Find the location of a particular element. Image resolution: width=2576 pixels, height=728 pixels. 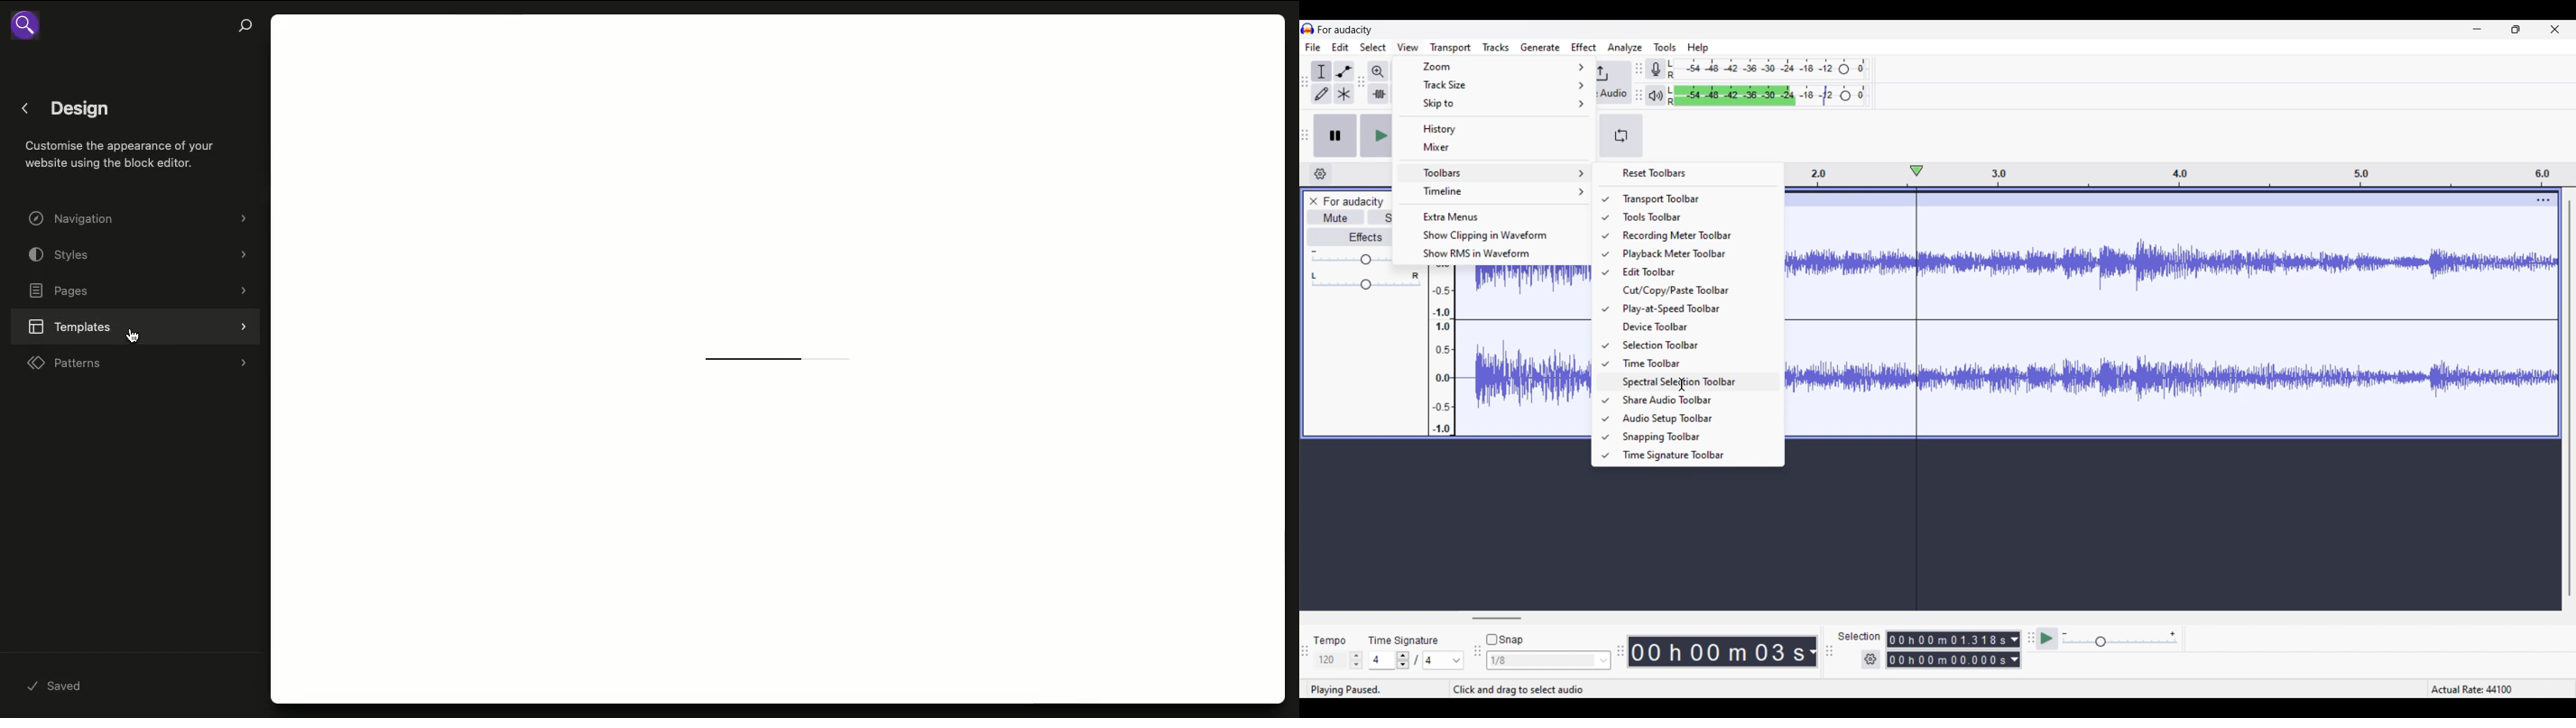

View menu is located at coordinates (1408, 47).